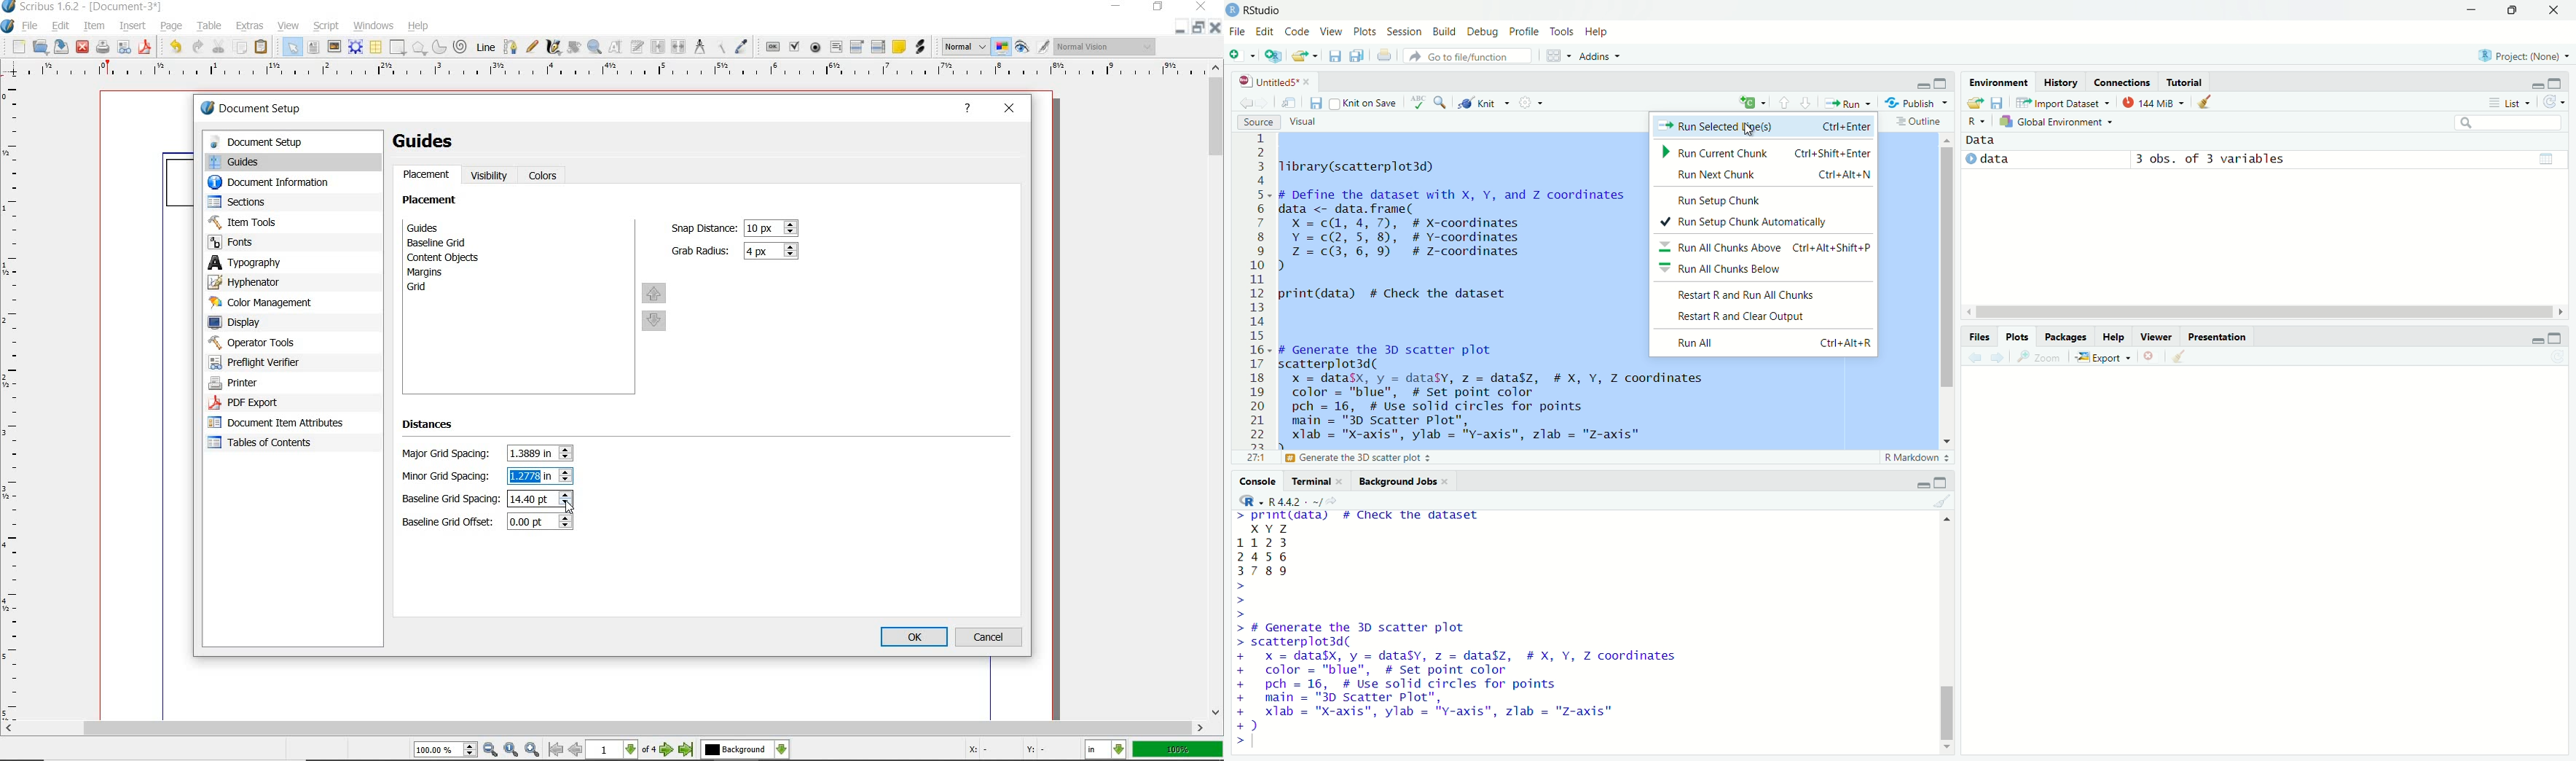  Describe the element at coordinates (1746, 221) in the screenshot. I see `Run Setup Chunk Automatically` at that location.